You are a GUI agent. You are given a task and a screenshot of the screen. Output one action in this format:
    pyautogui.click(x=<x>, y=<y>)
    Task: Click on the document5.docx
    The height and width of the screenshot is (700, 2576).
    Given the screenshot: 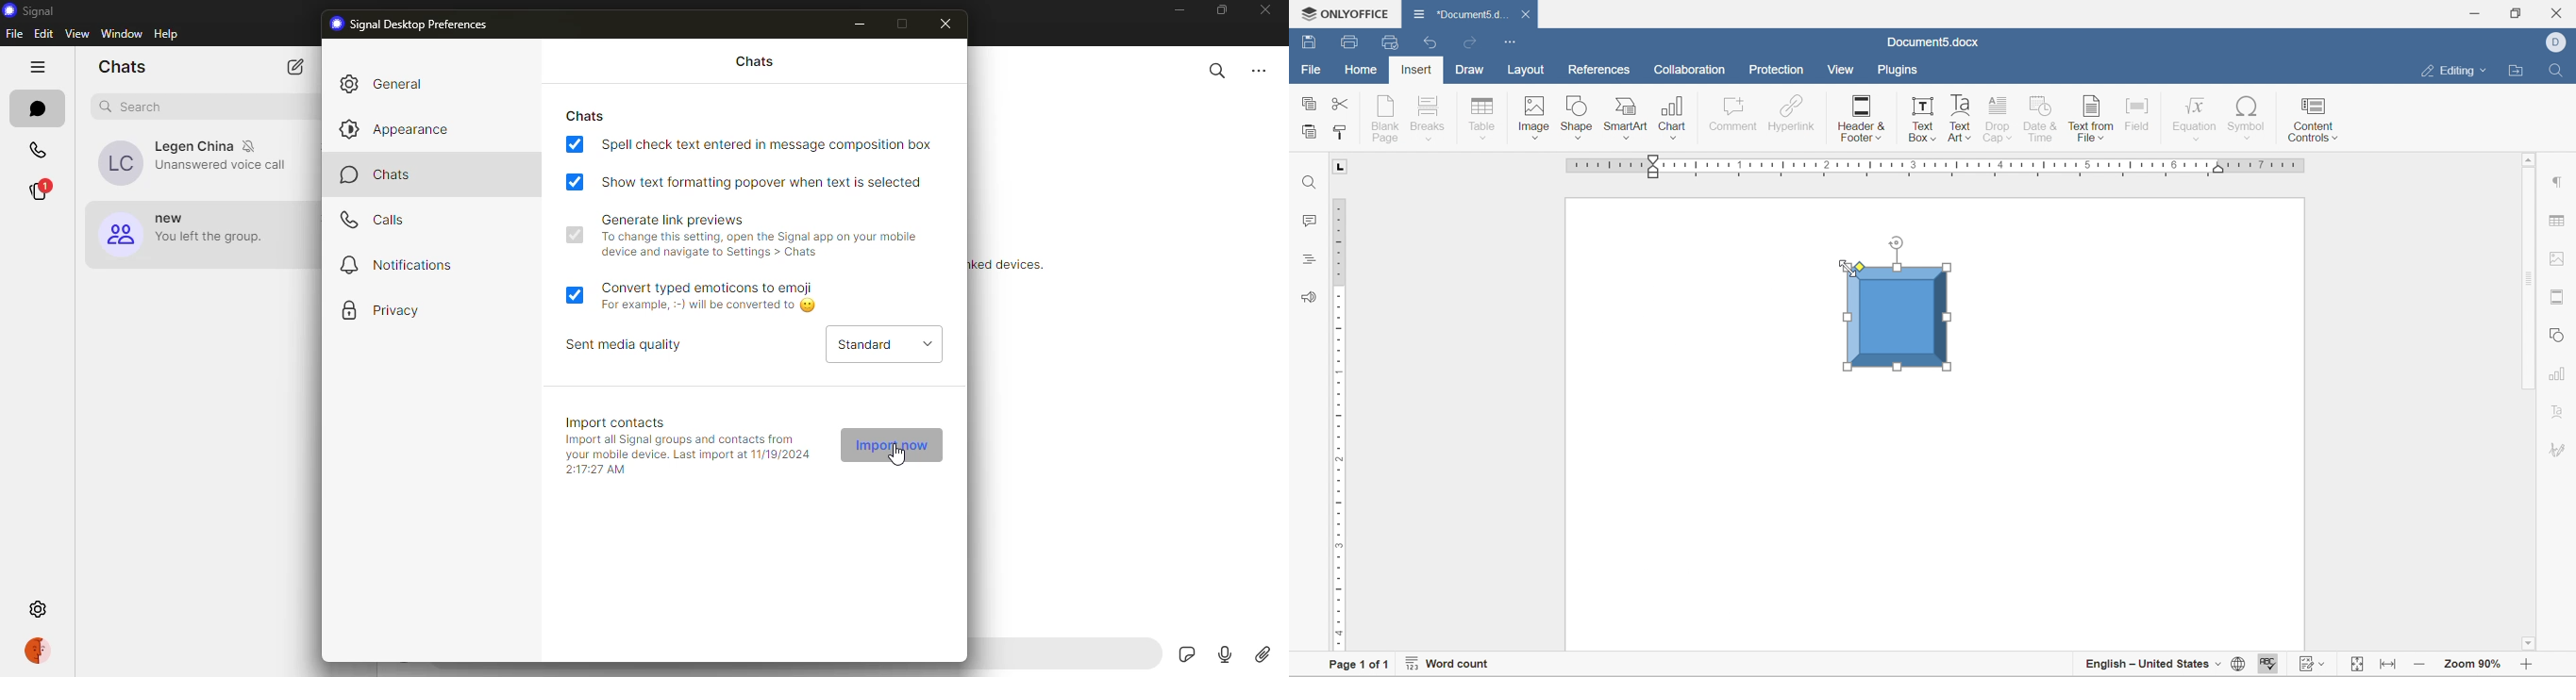 What is the action you would take?
    pyautogui.click(x=1930, y=41)
    